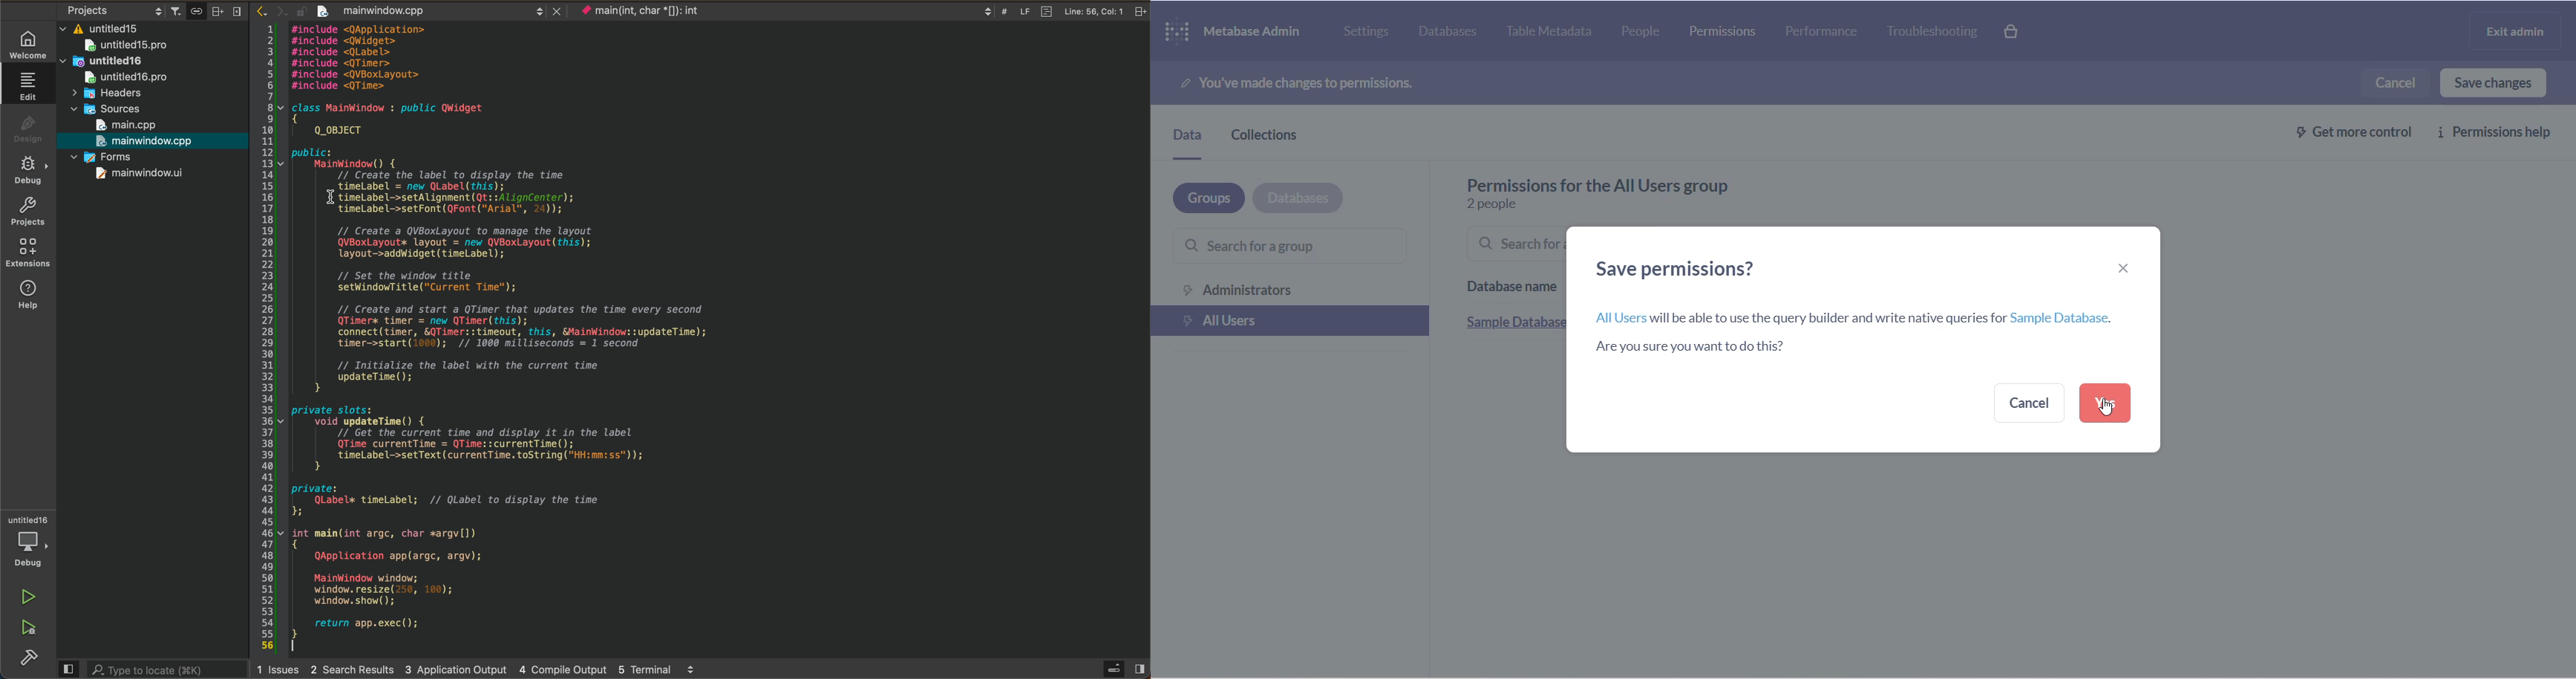 Image resolution: width=2576 pixels, height=700 pixels. Describe the element at coordinates (153, 127) in the screenshot. I see `main.cpp` at that location.